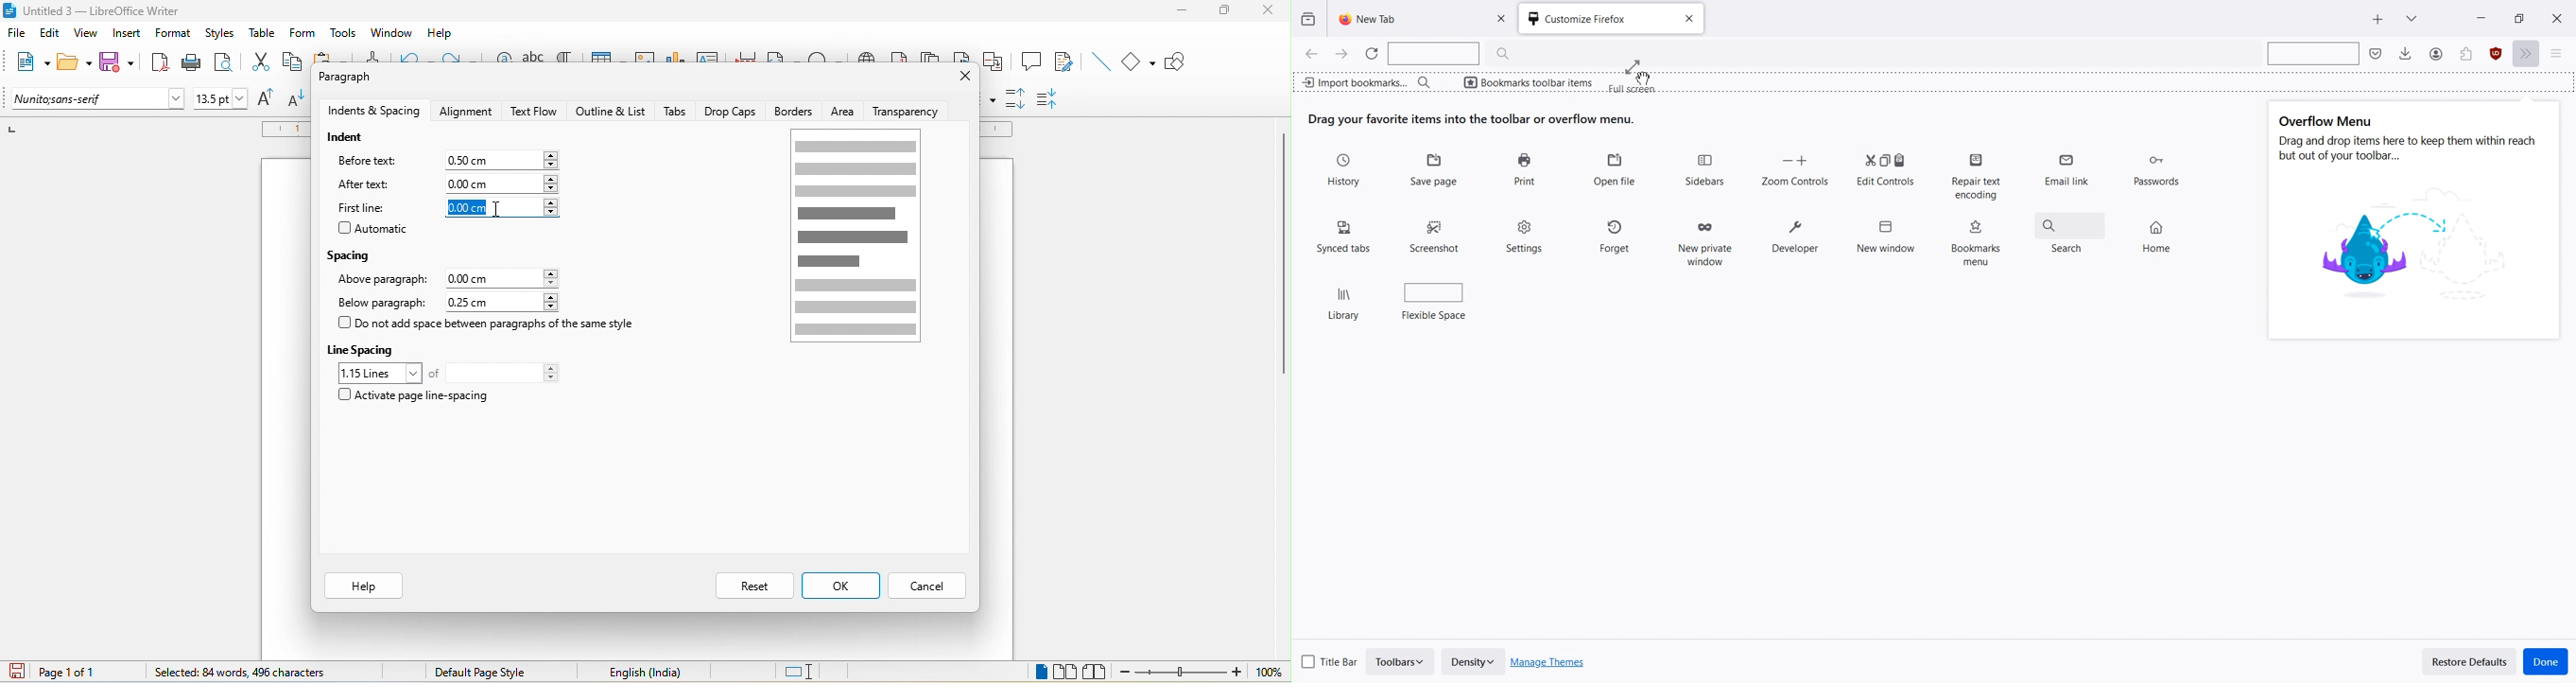 Image resolution: width=2576 pixels, height=700 pixels. Describe the element at coordinates (392, 33) in the screenshot. I see `window` at that location.